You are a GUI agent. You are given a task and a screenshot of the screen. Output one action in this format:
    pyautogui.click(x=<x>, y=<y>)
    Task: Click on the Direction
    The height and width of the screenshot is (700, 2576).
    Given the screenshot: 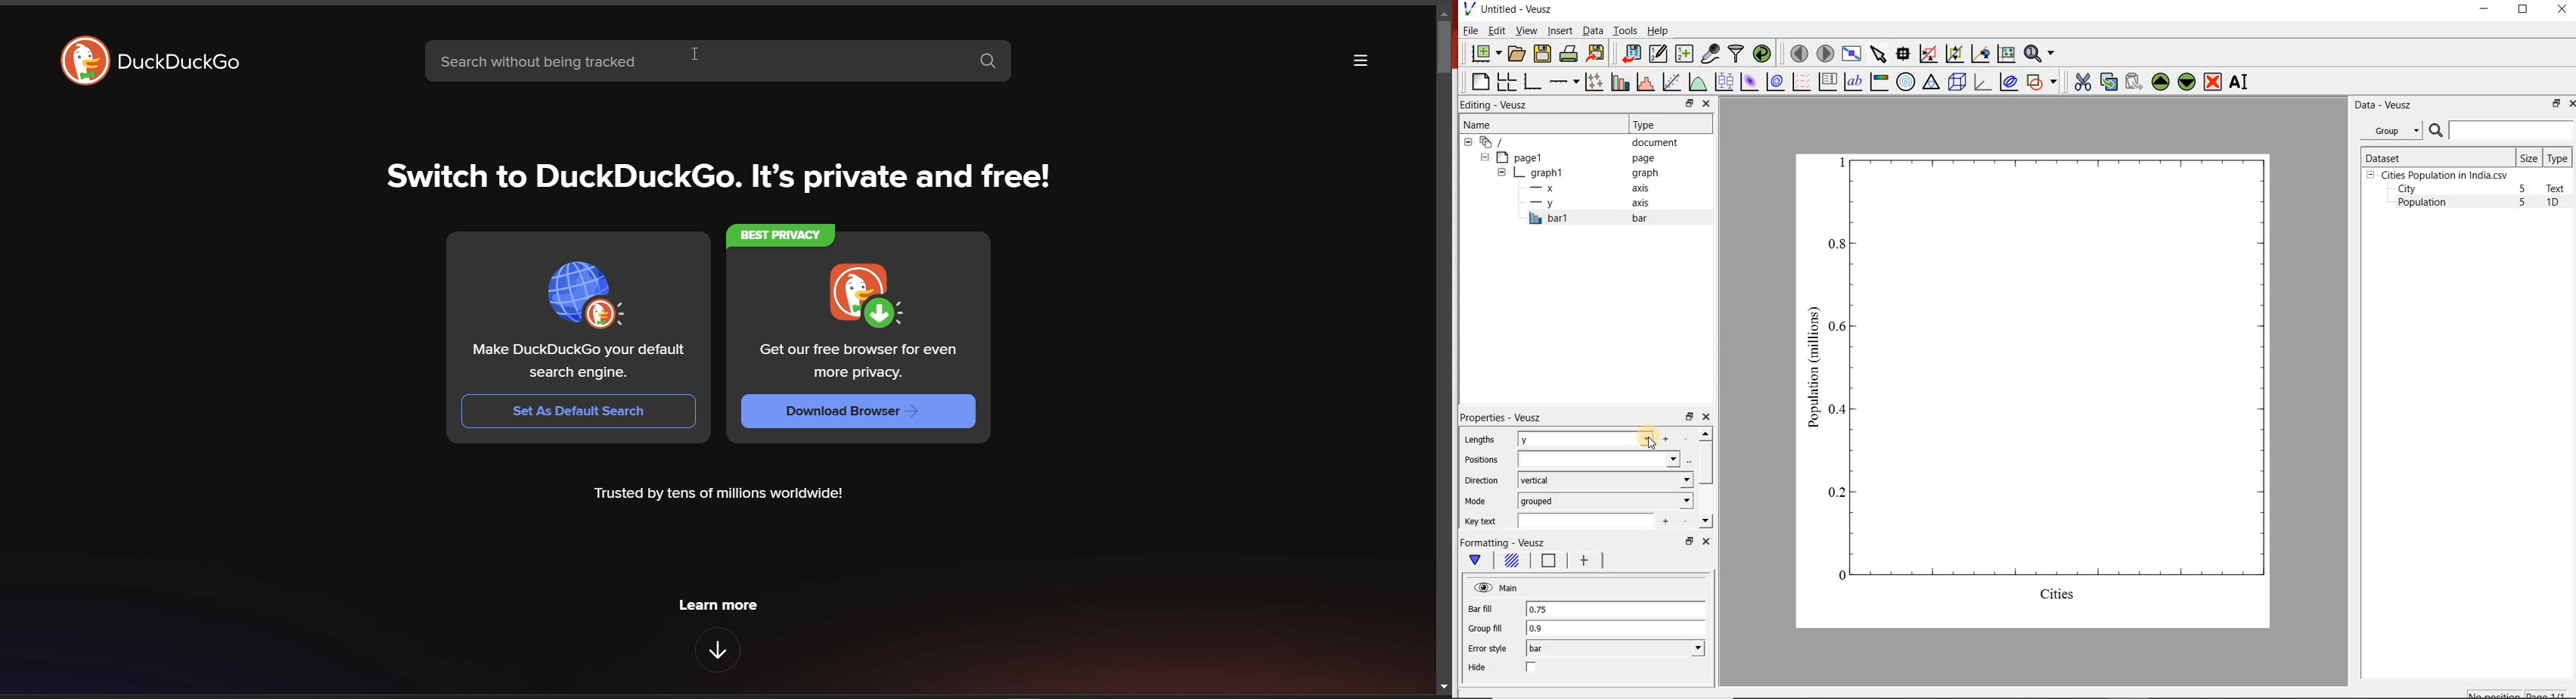 What is the action you would take?
    pyautogui.click(x=1480, y=480)
    